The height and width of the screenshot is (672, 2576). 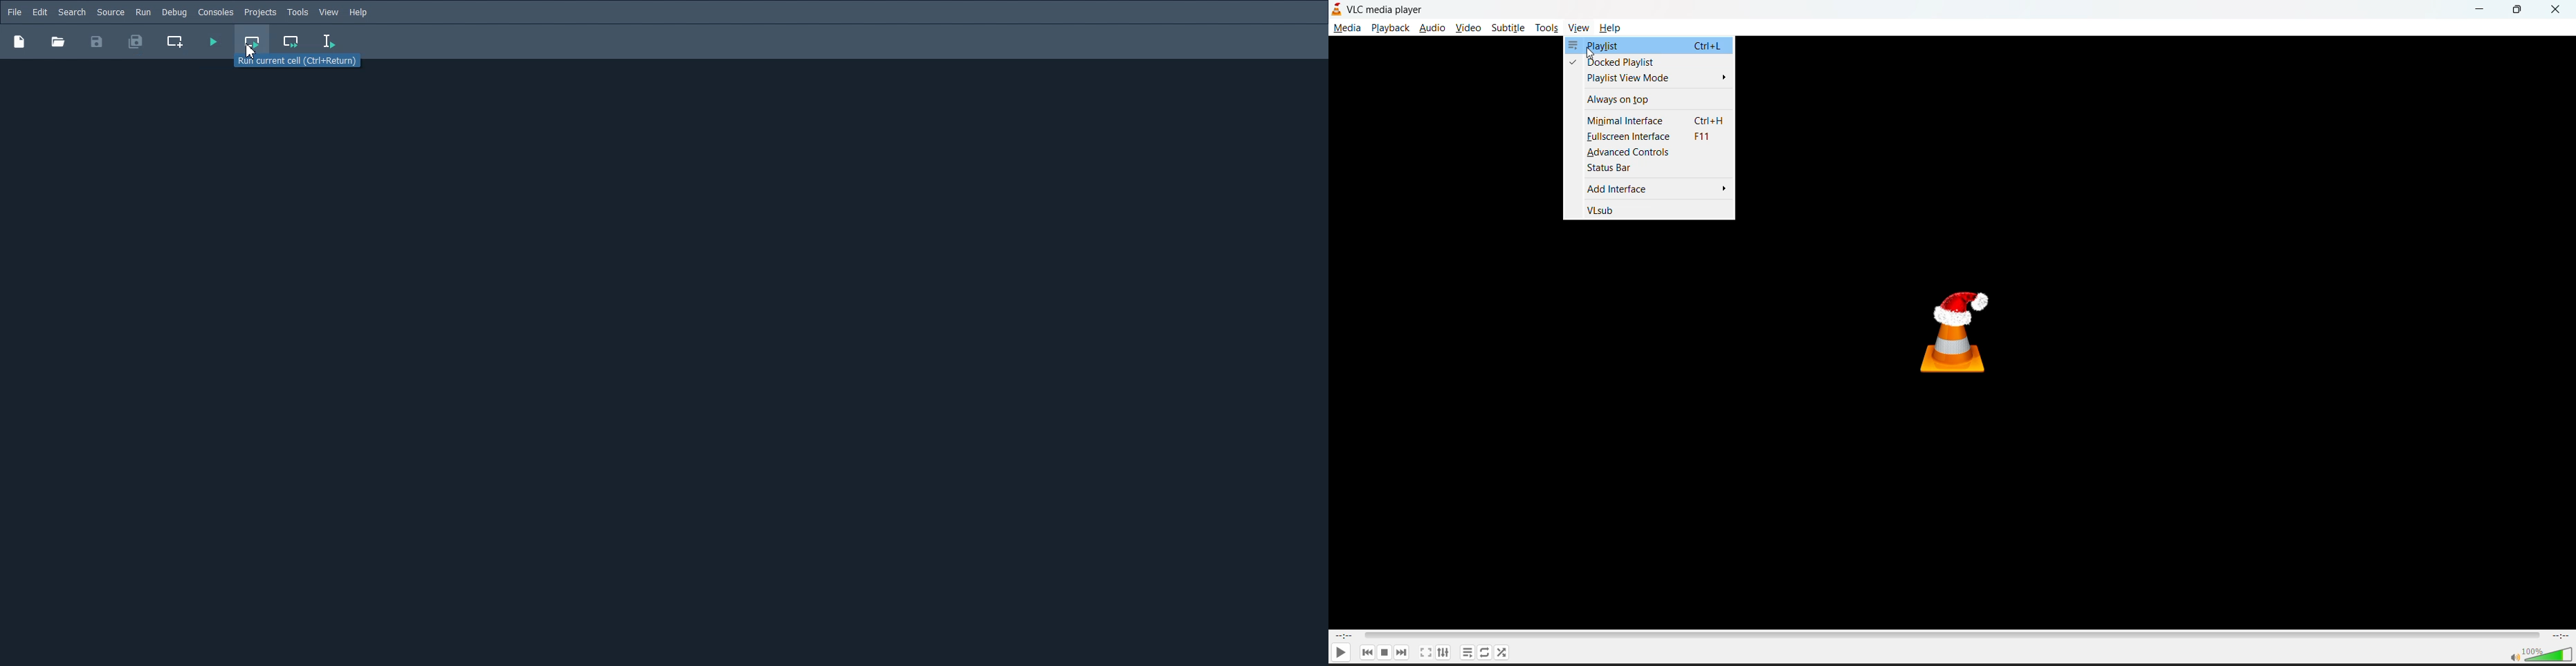 What do you see at coordinates (1402, 653) in the screenshot?
I see `next` at bounding box center [1402, 653].